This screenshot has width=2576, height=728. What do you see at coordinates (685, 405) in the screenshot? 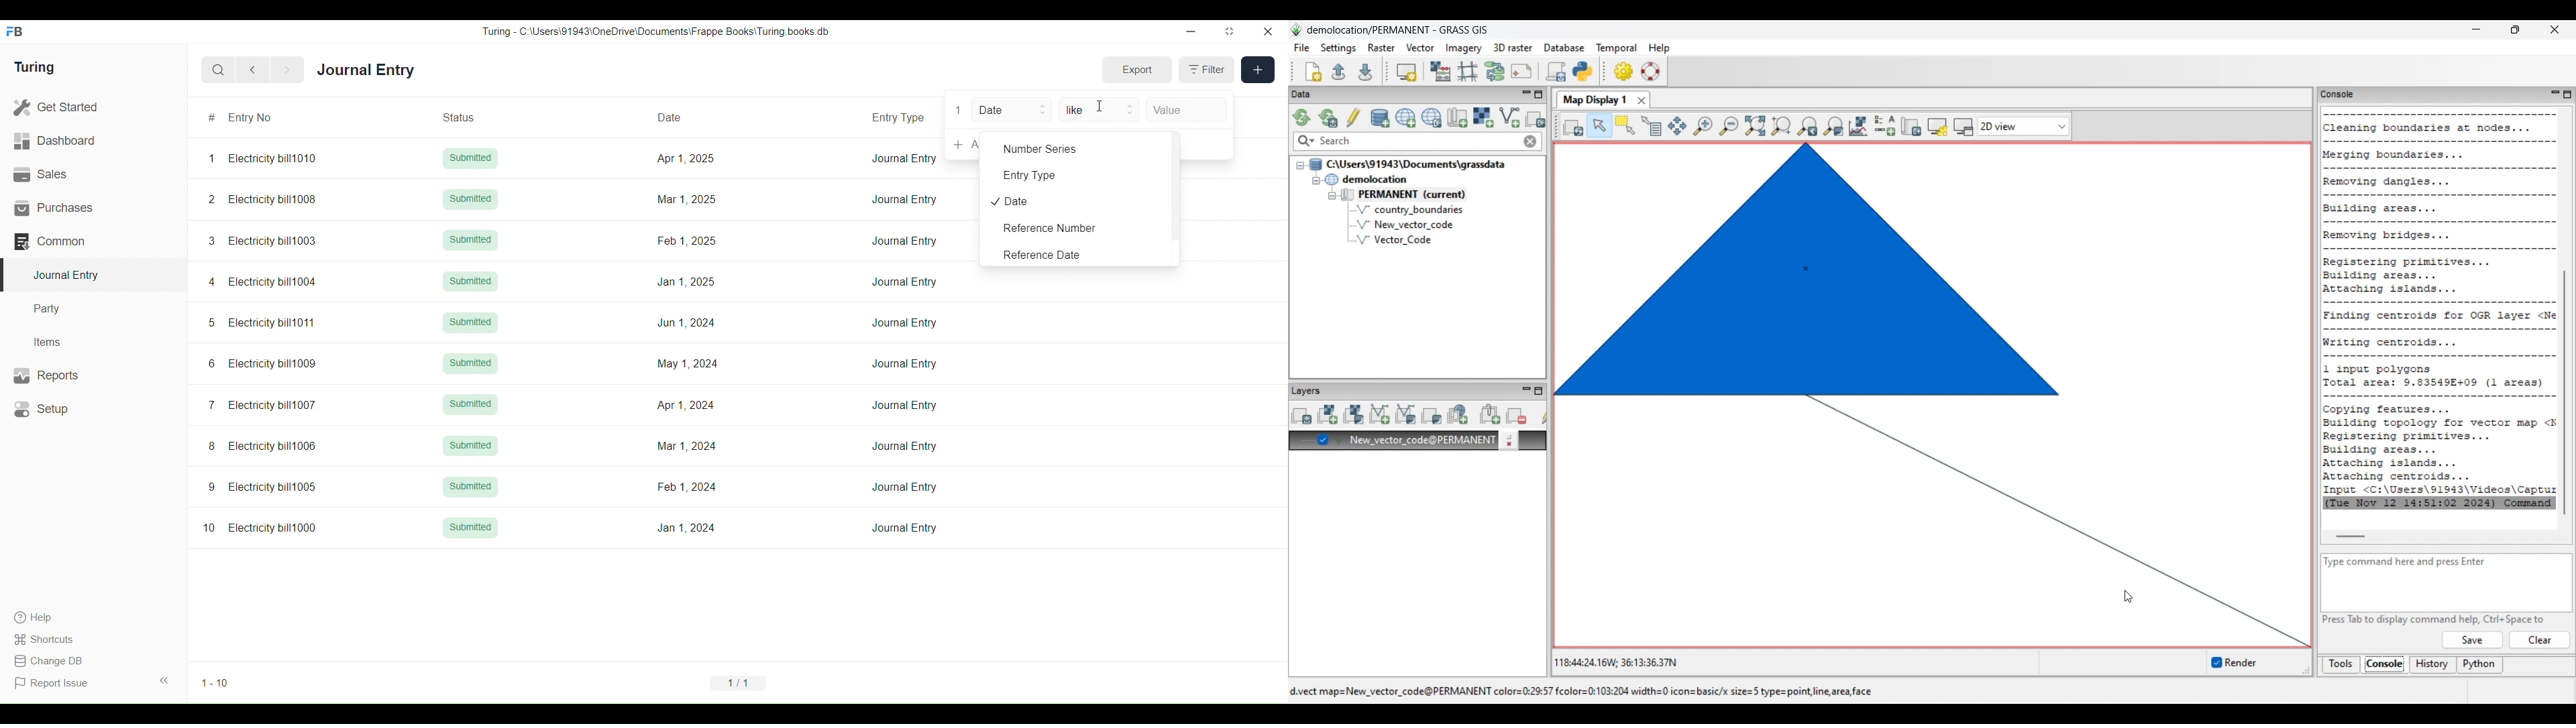
I see `Apr 1, 2024` at bounding box center [685, 405].